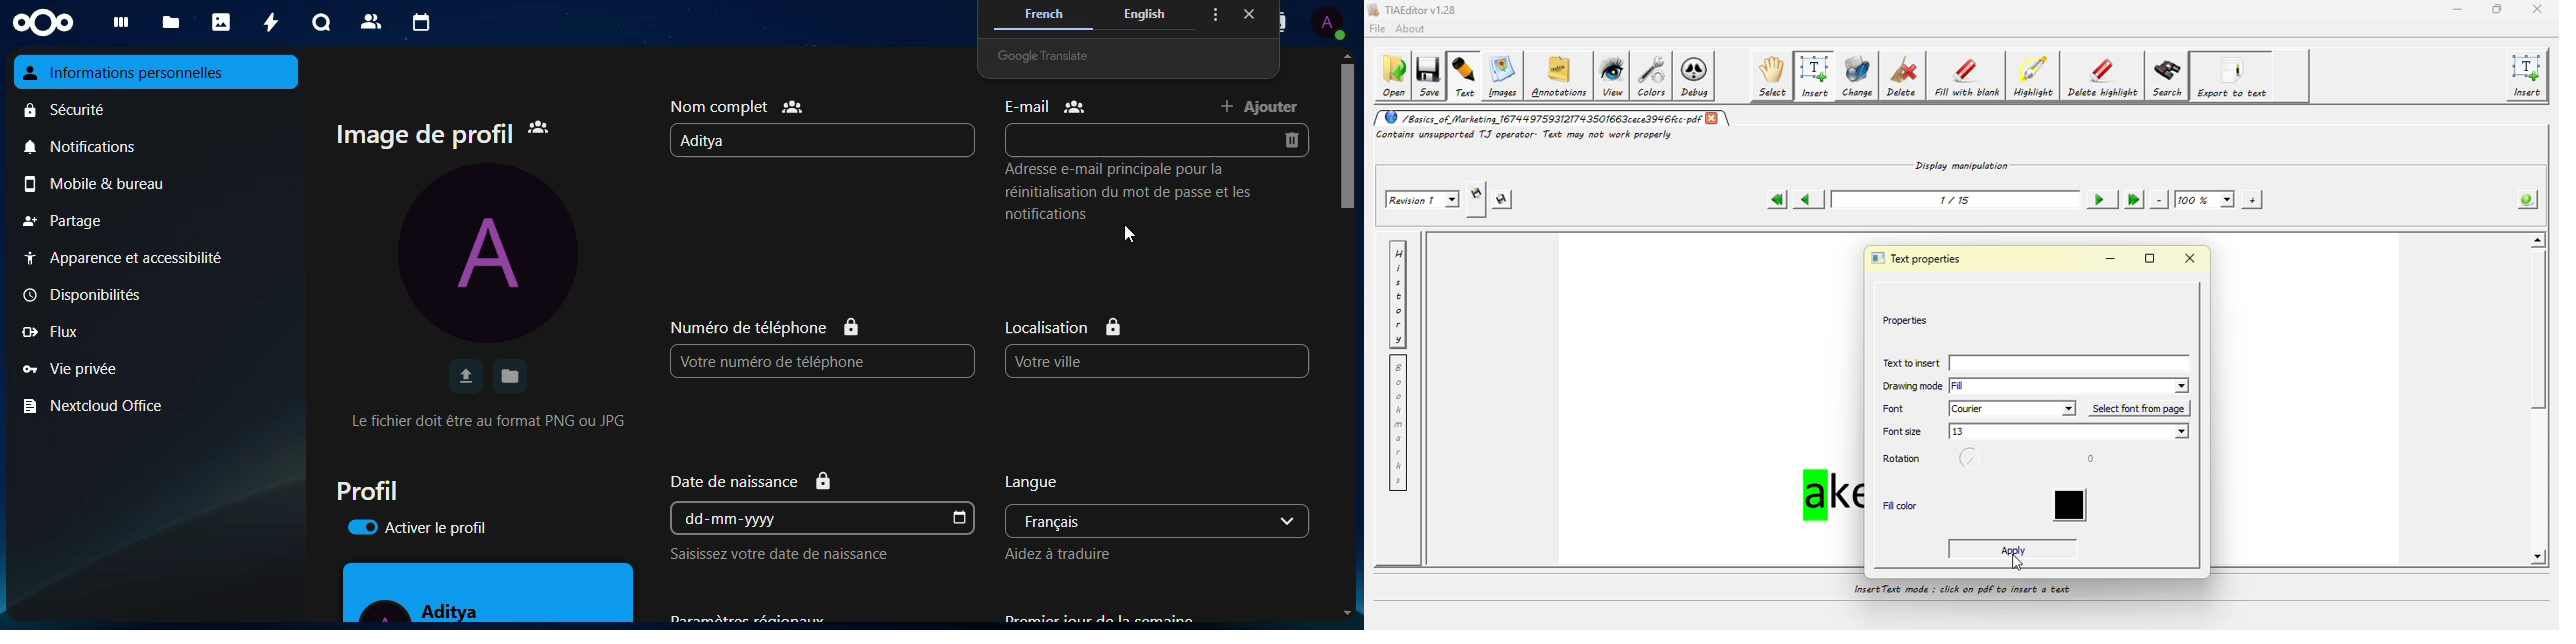 This screenshot has height=644, width=2576. I want to click on image de profil, so click(444, 132).